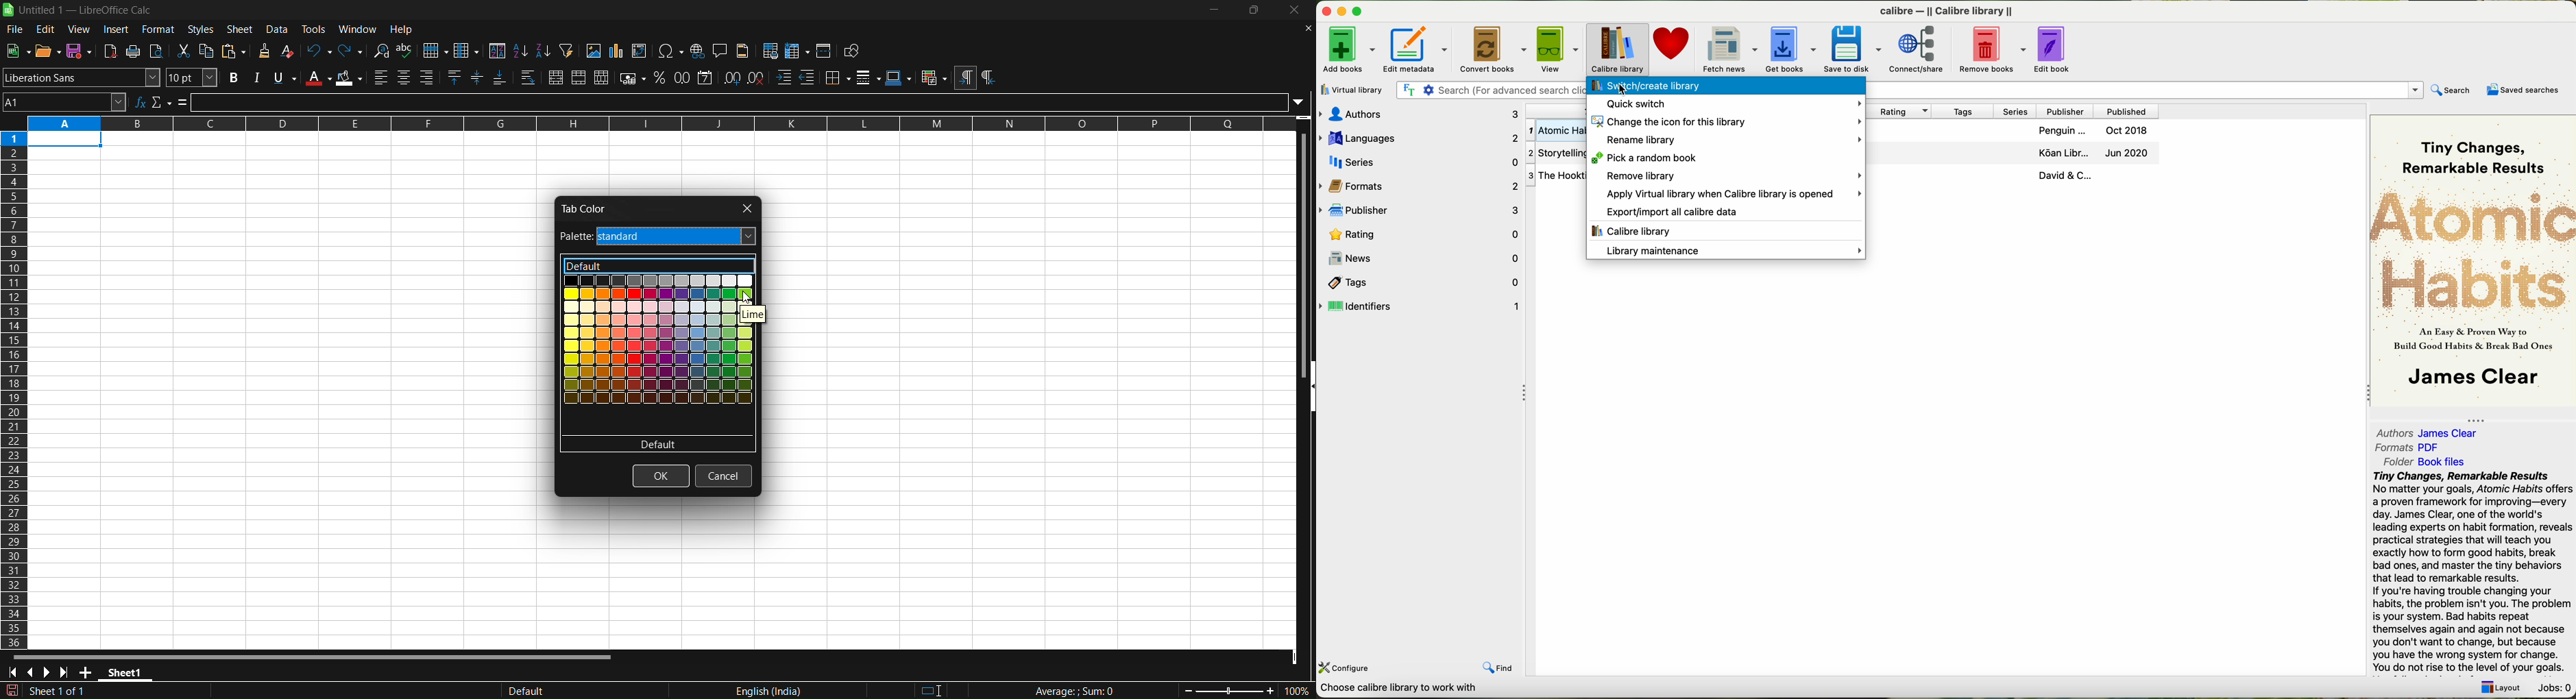 Image resolution: width=2576 pixels, height=700 pixels. I want to click on tags, so click(1961, 110).